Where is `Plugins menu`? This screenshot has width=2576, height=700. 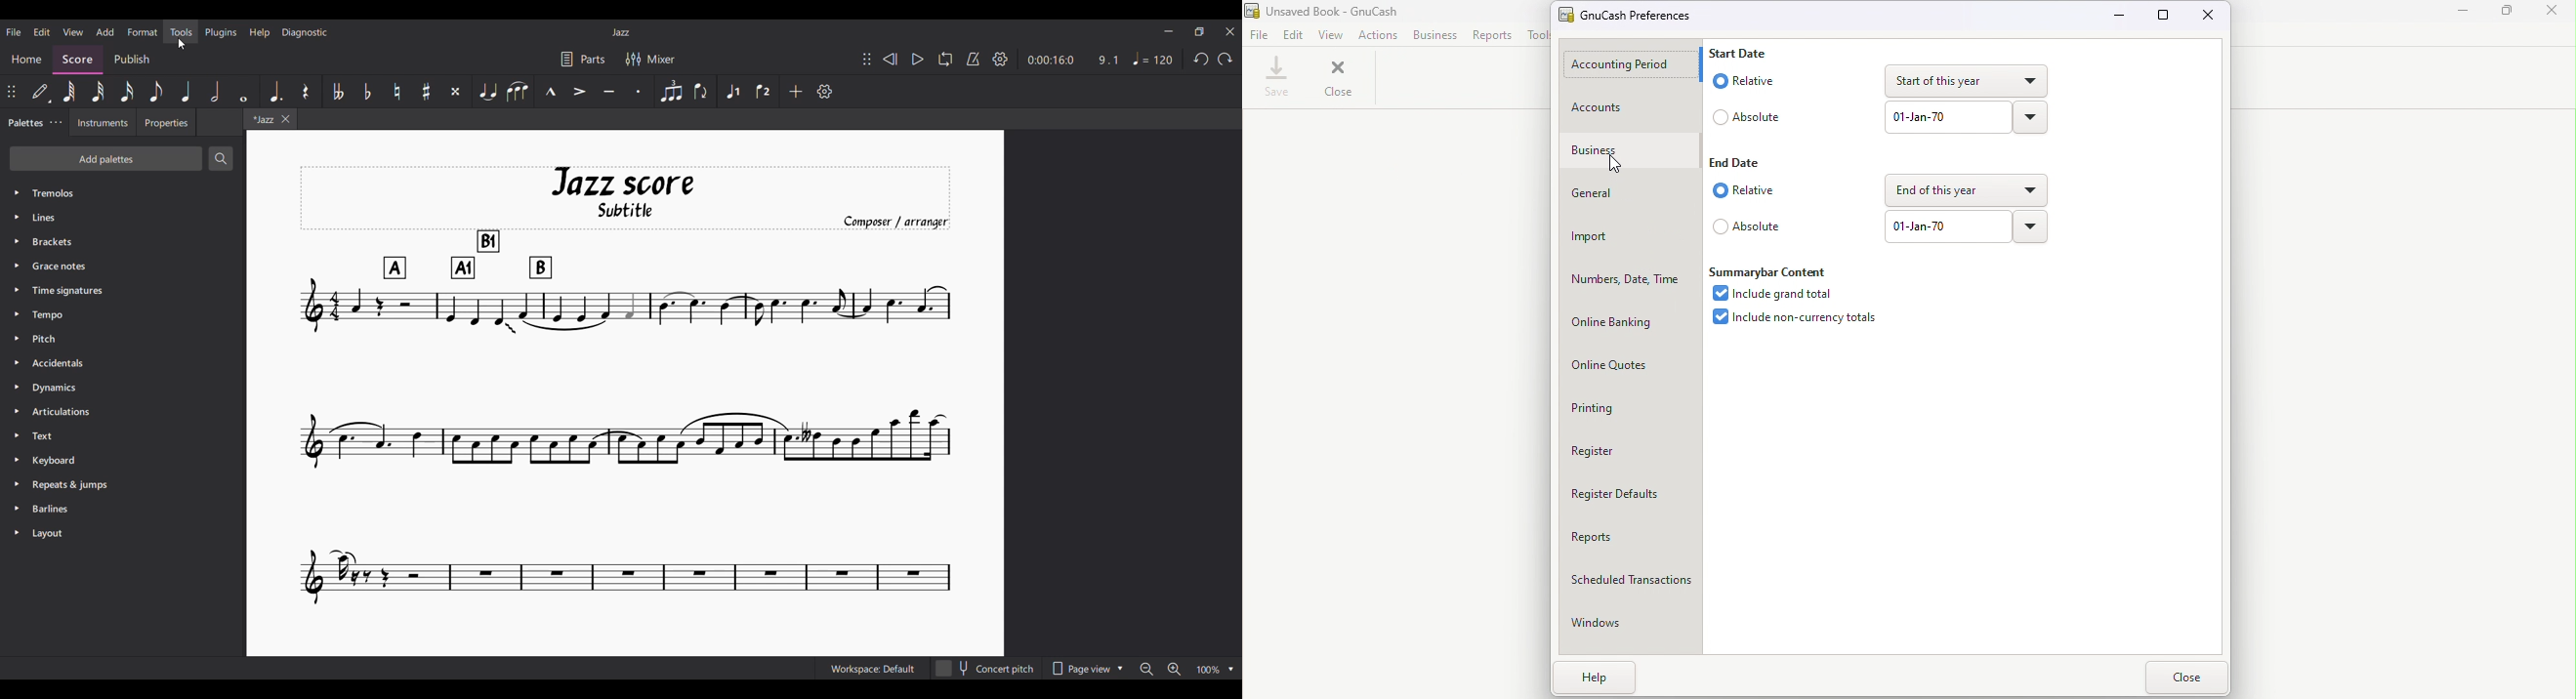
Plugins menu is located at coordinates (221, 32).